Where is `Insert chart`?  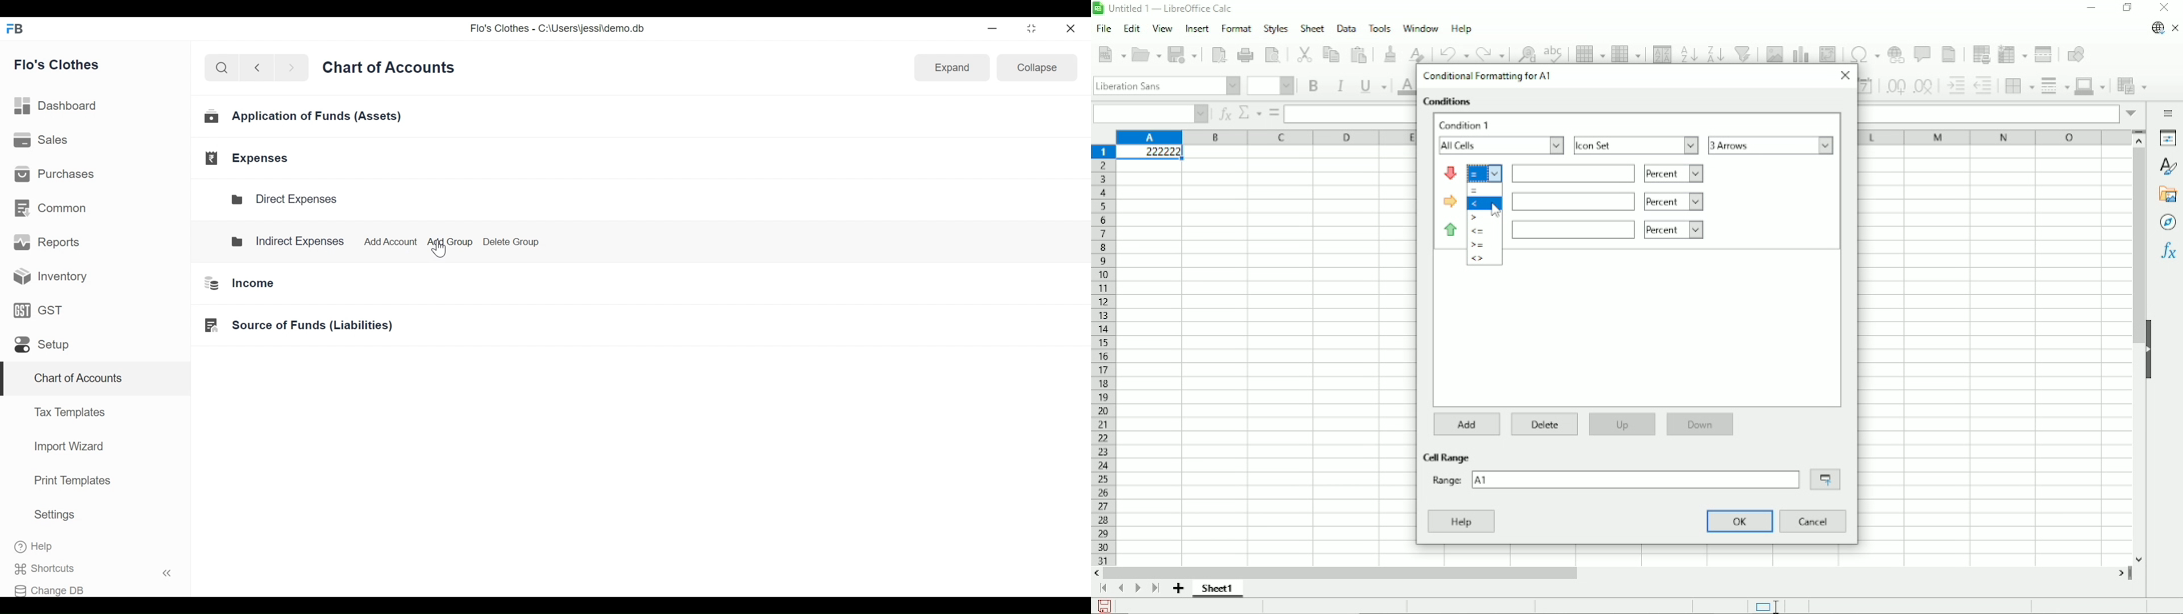 Insert chart is located at coordinates (1800, 51).